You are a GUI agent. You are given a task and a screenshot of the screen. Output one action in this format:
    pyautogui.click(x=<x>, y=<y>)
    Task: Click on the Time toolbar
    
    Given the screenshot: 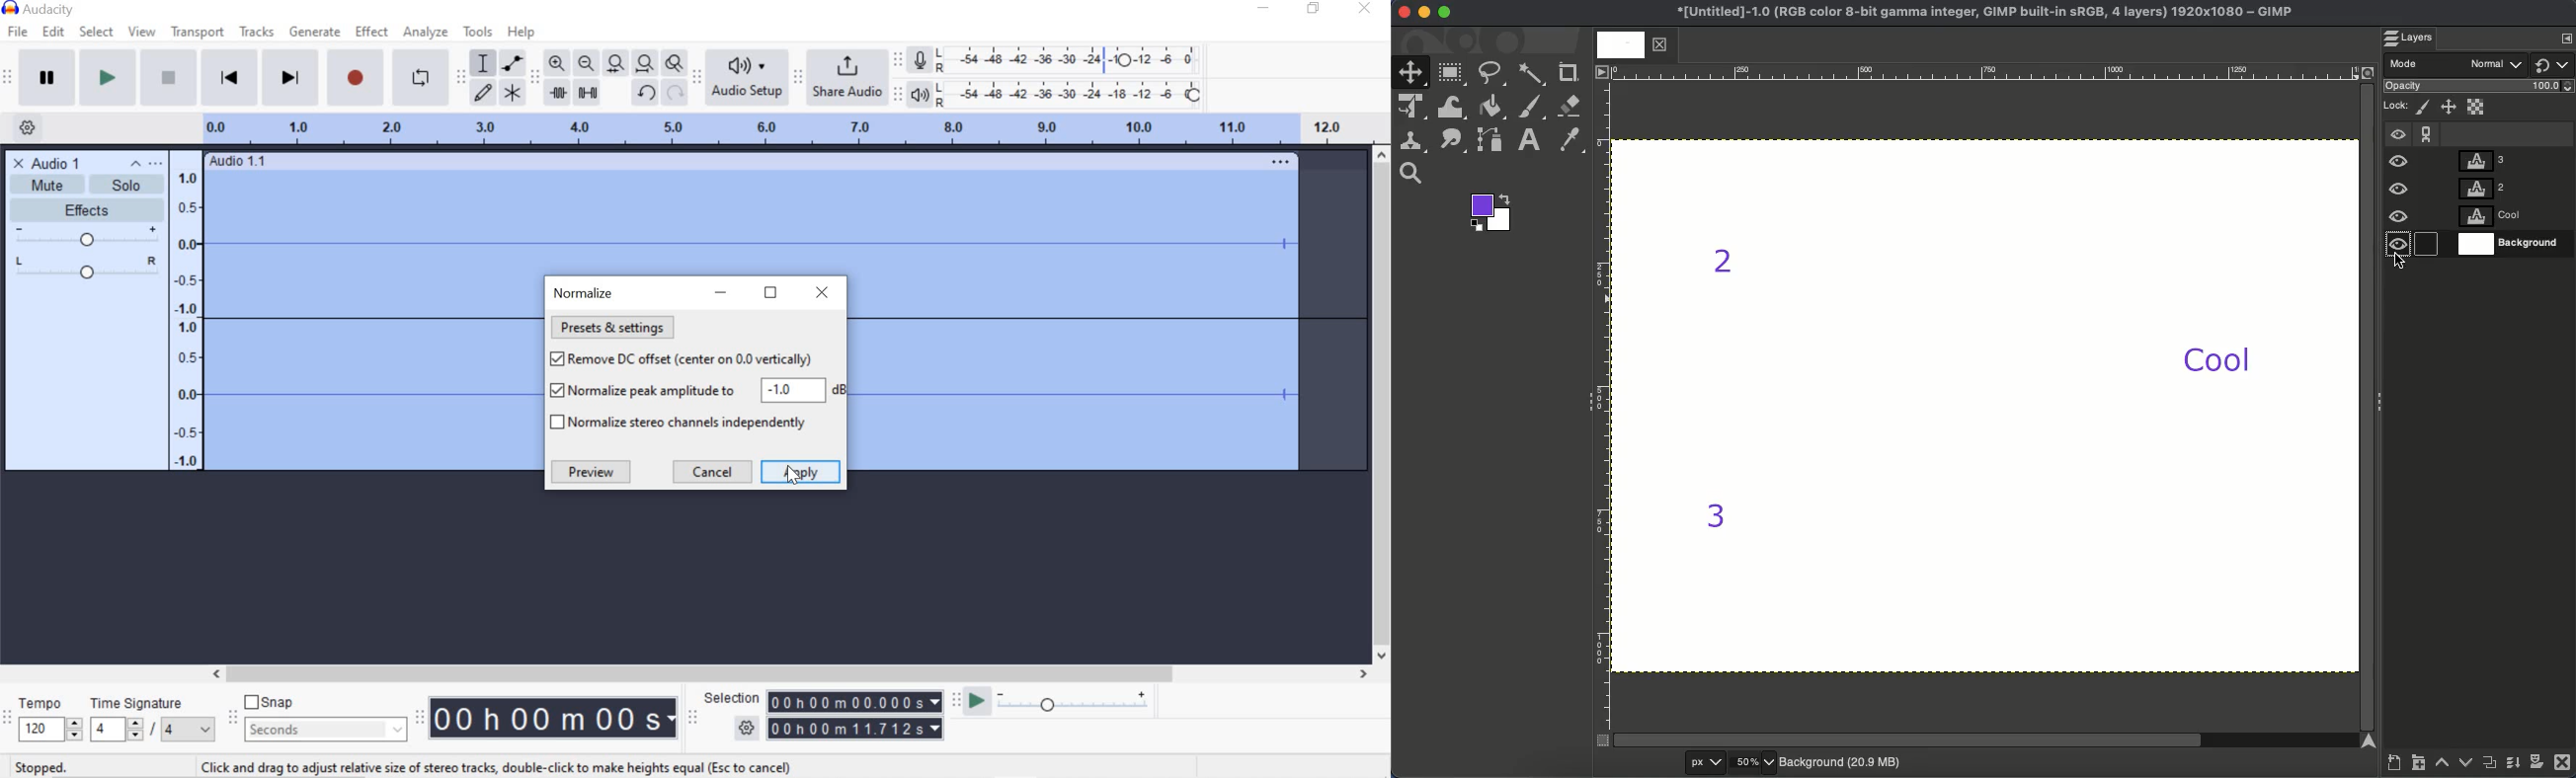 What is the action you would take?
    pyautogui.click(x=422, y=717)
    